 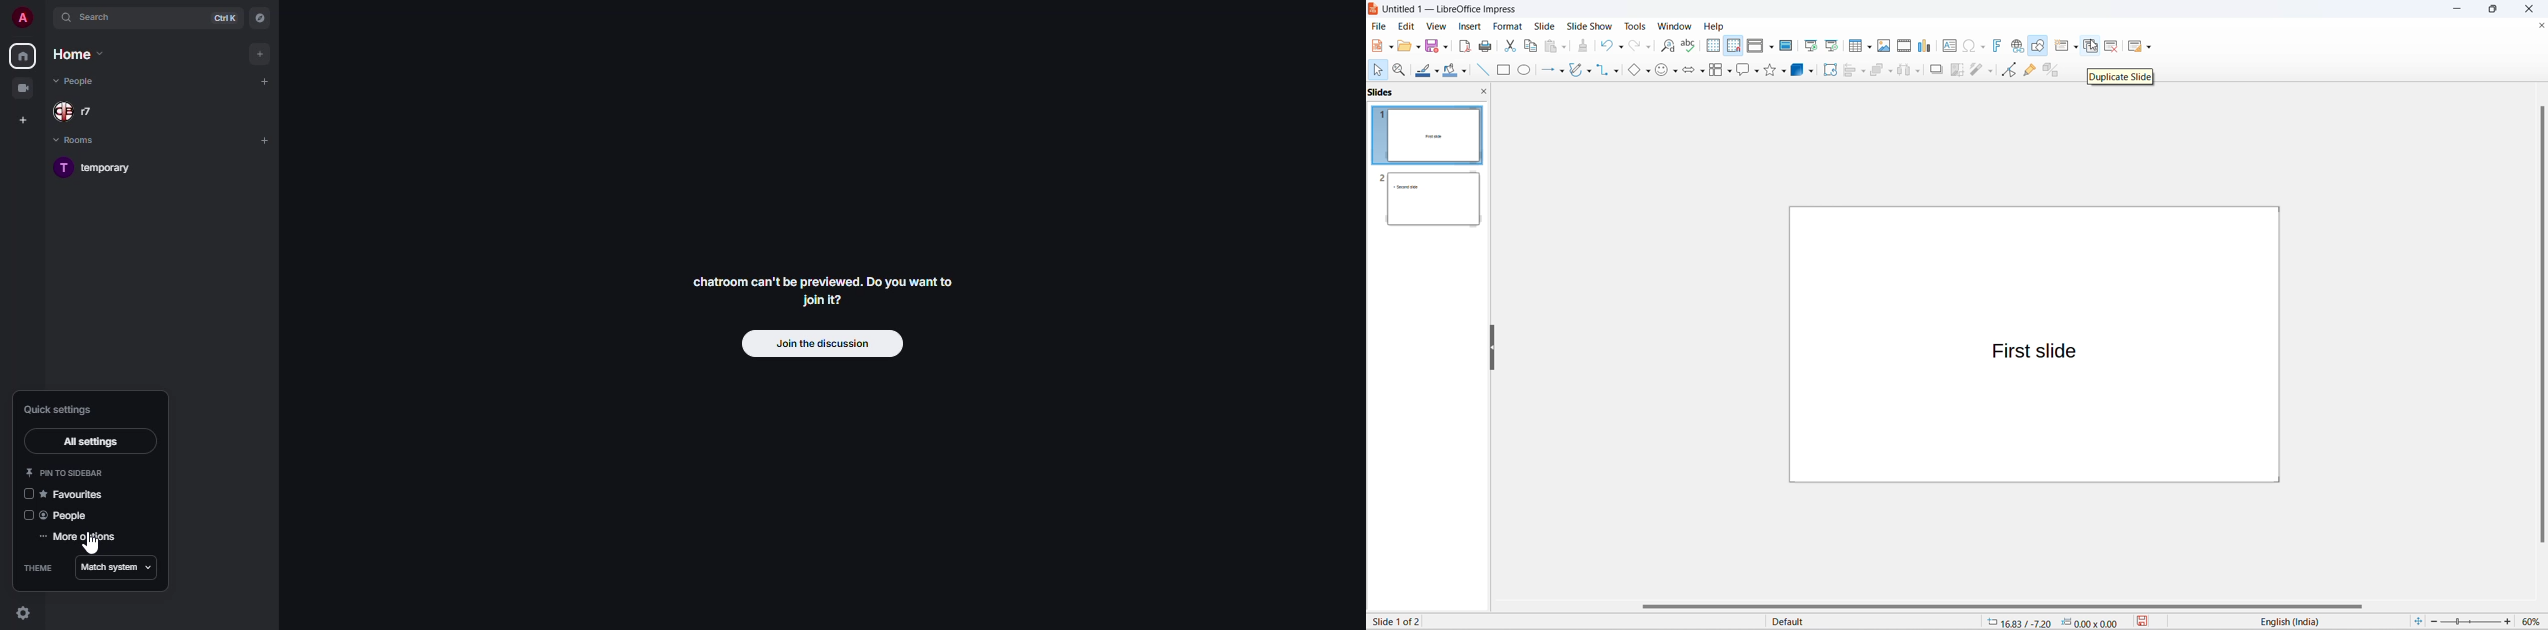 I want to click on video group, so click(x=22, y=88).